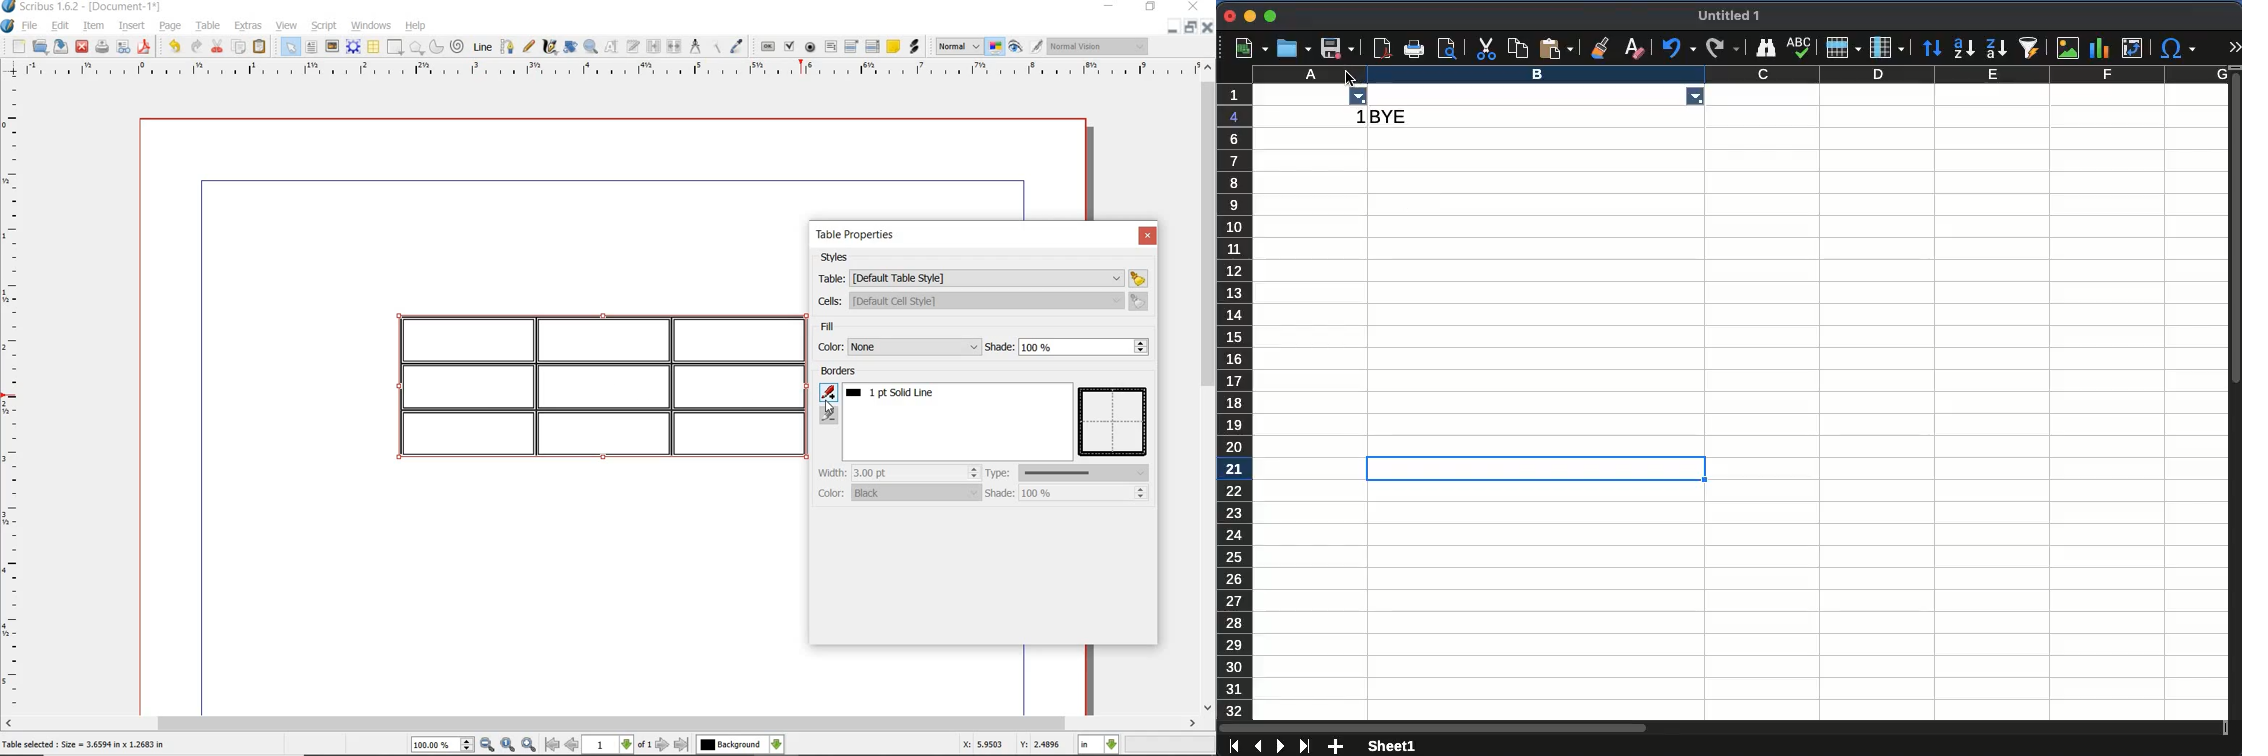  Describe the element at coordinates (633, 46) in the screenshot. I see `edit text with story editor` at that location.